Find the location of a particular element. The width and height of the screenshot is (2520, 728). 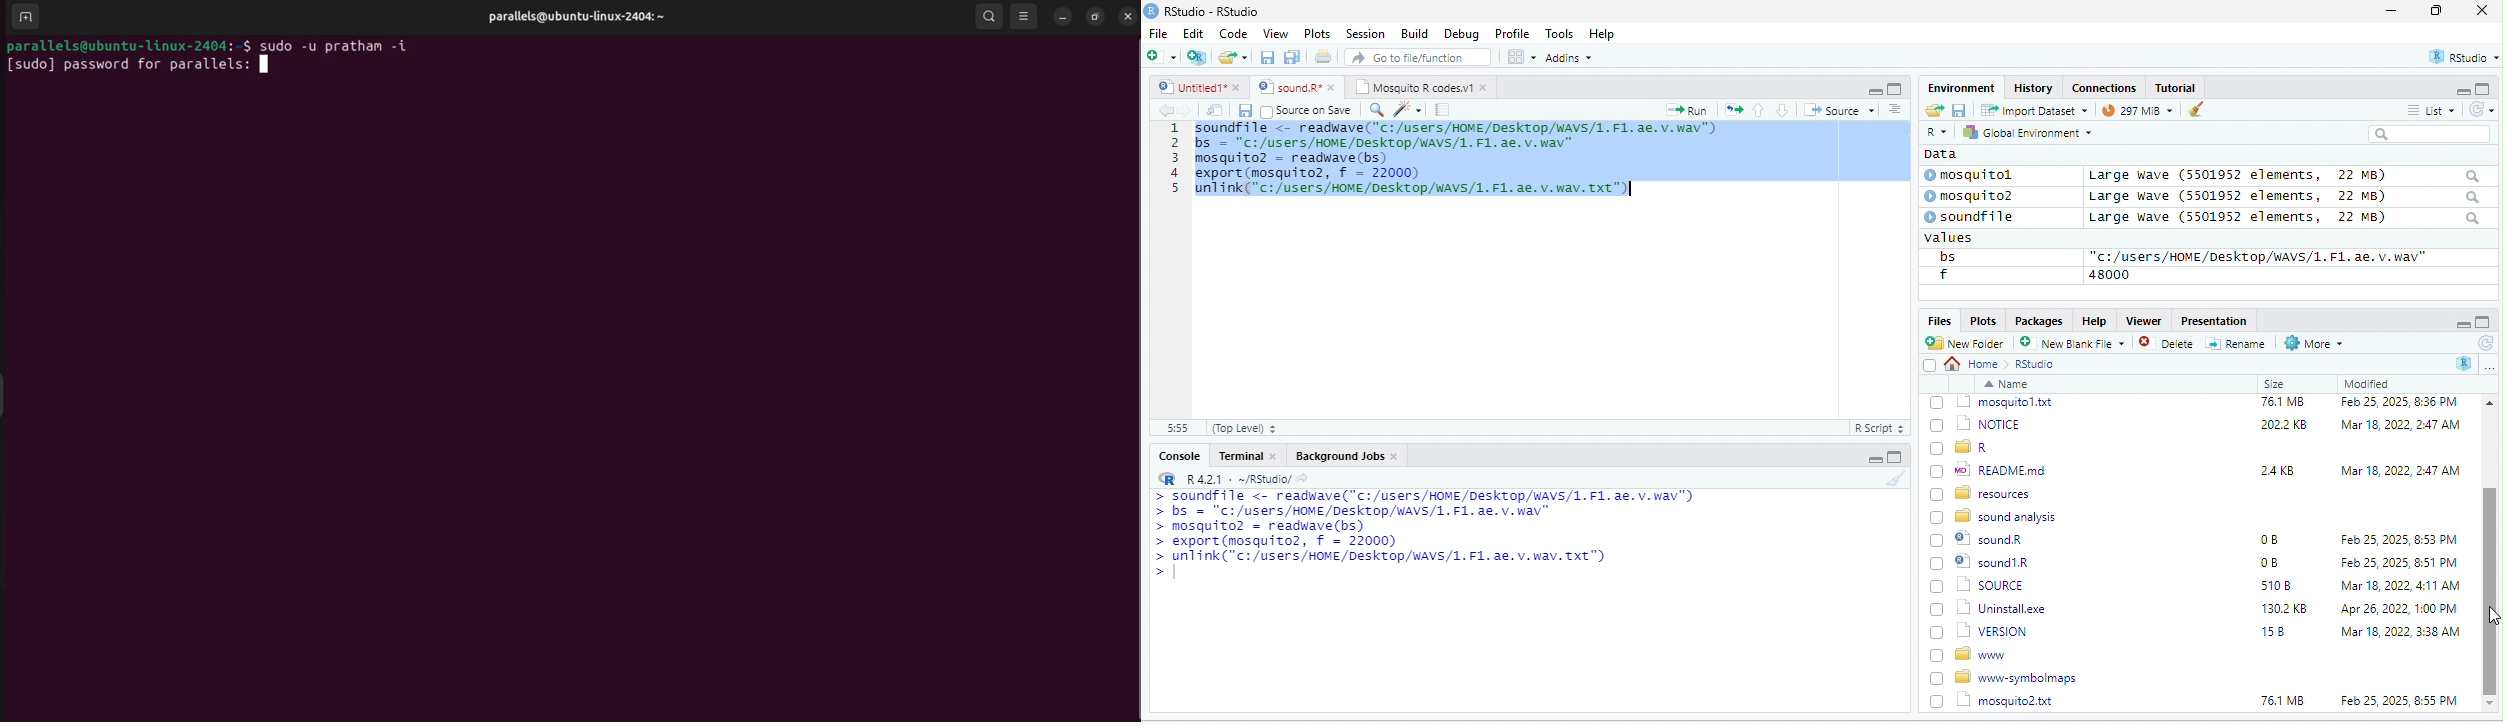

more is located at coordinates (2489, 366).